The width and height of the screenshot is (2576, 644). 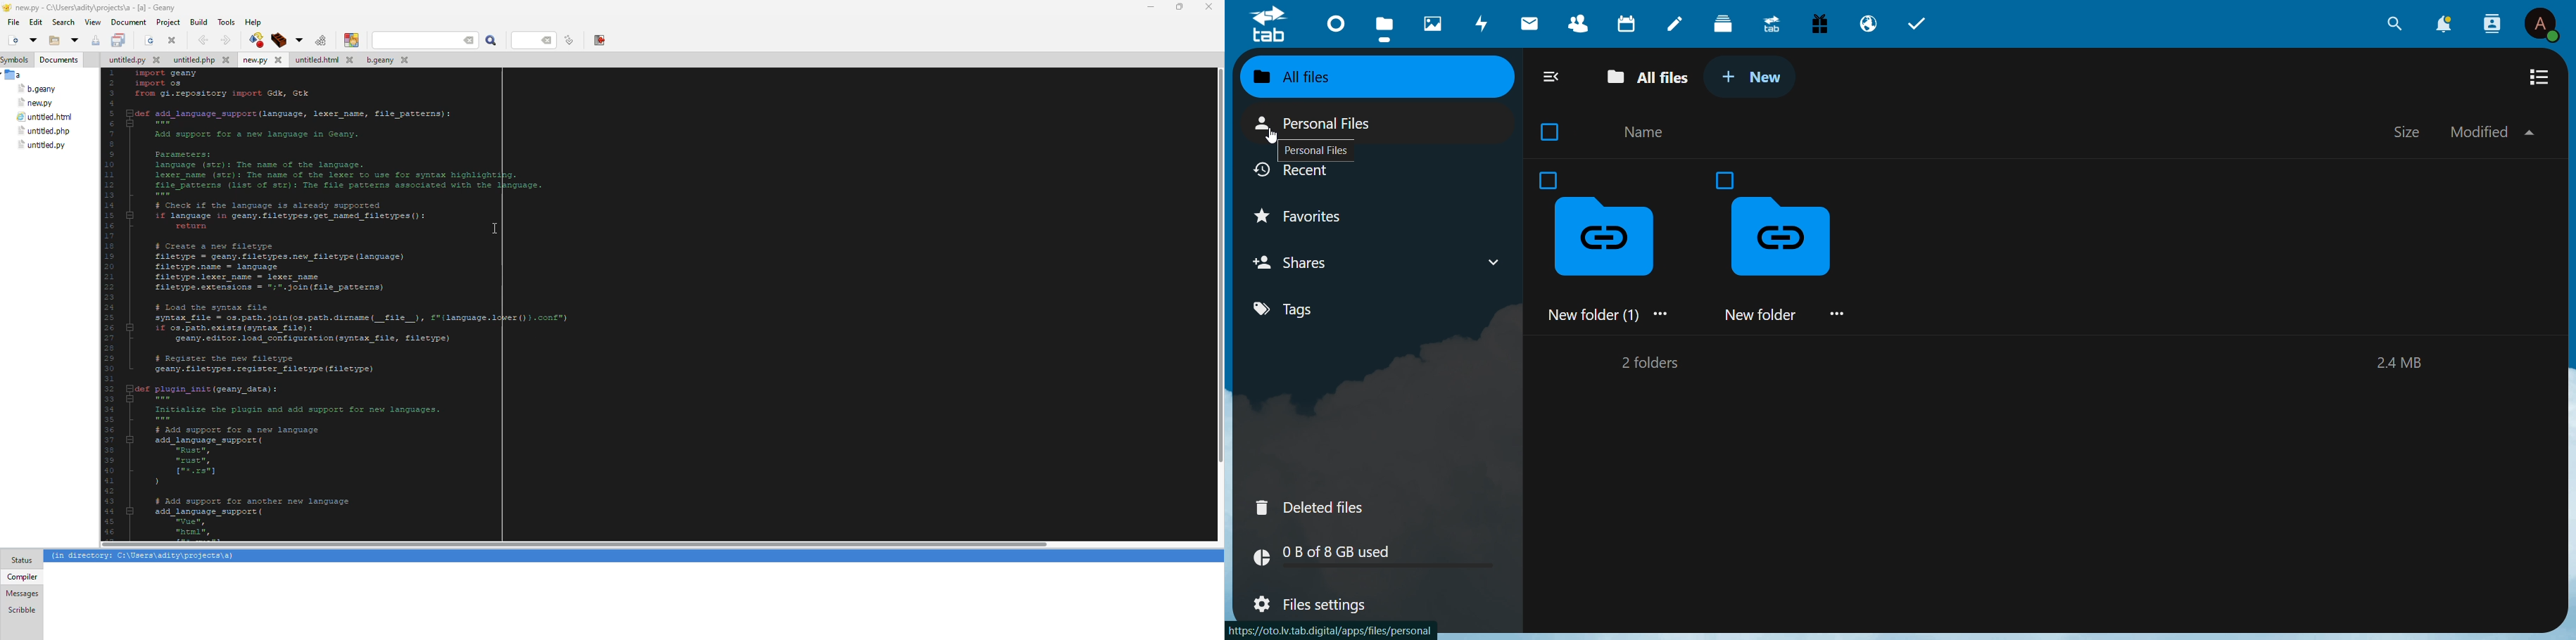 I want to click on dashboard, so click(x=1337, y=22).